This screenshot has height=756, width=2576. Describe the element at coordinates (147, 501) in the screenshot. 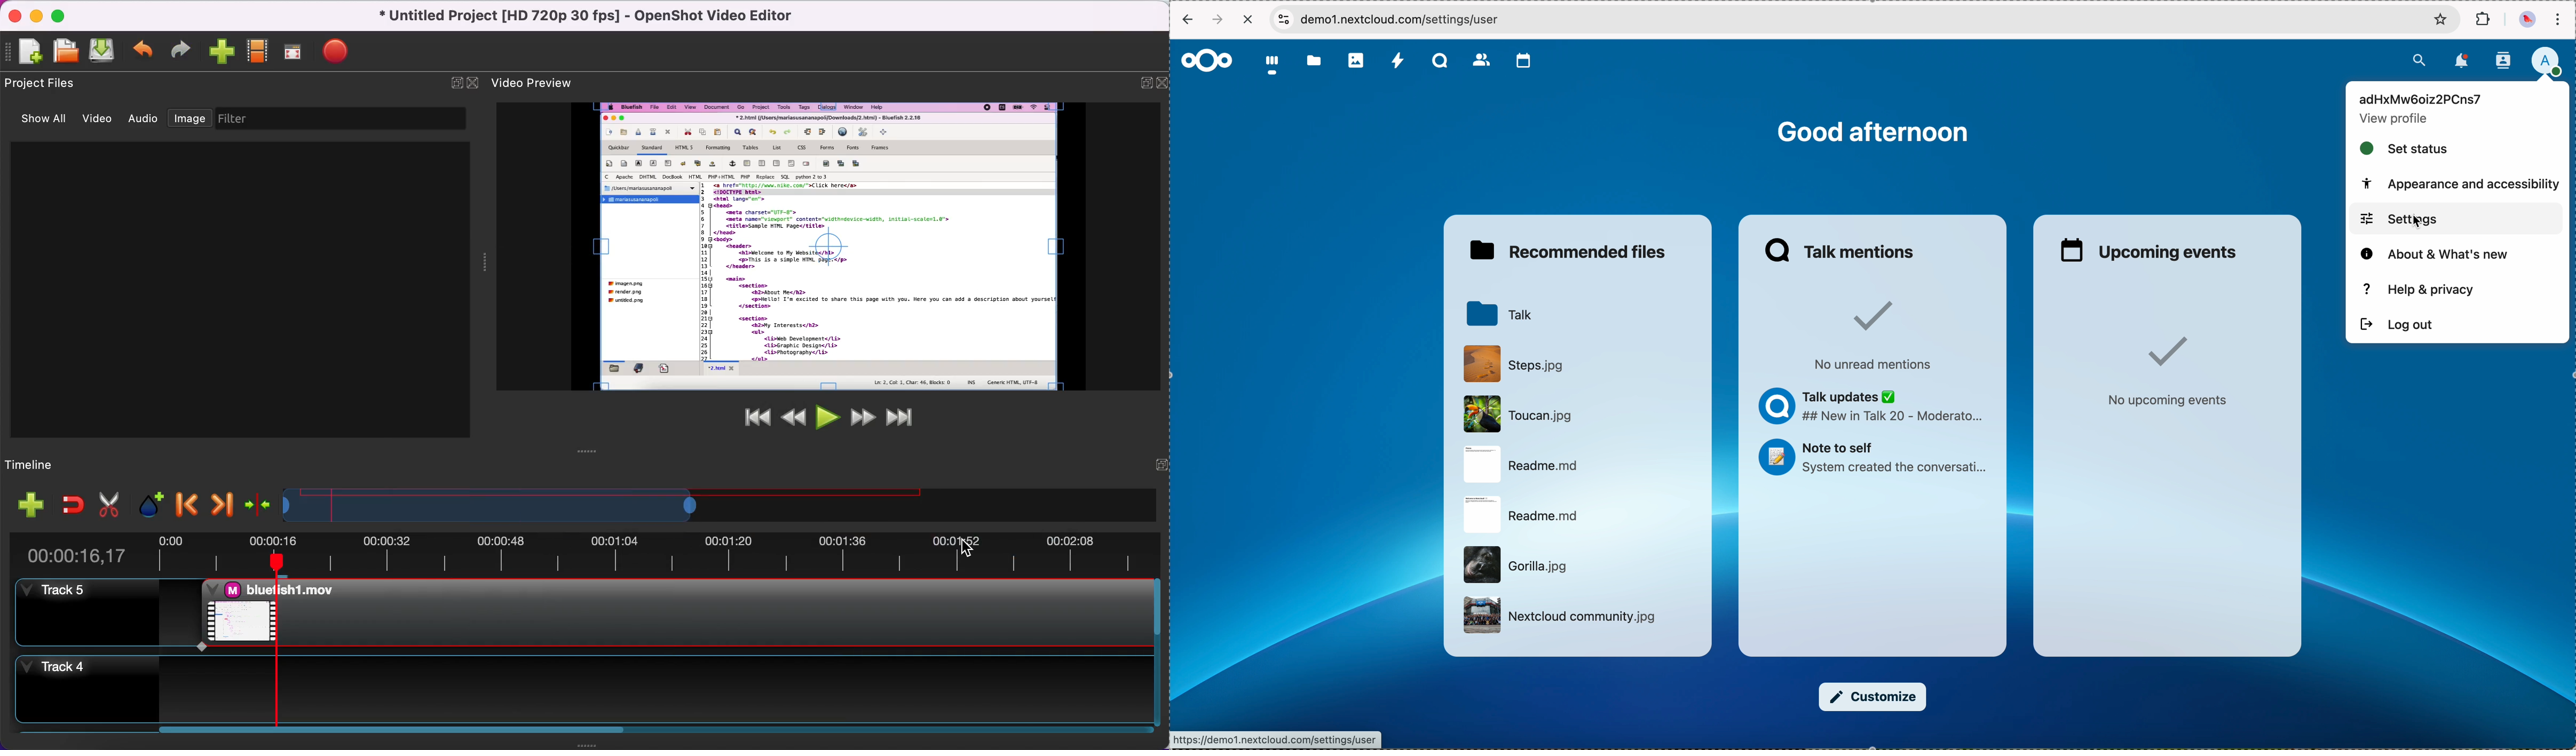

I see `add marker` at that location.